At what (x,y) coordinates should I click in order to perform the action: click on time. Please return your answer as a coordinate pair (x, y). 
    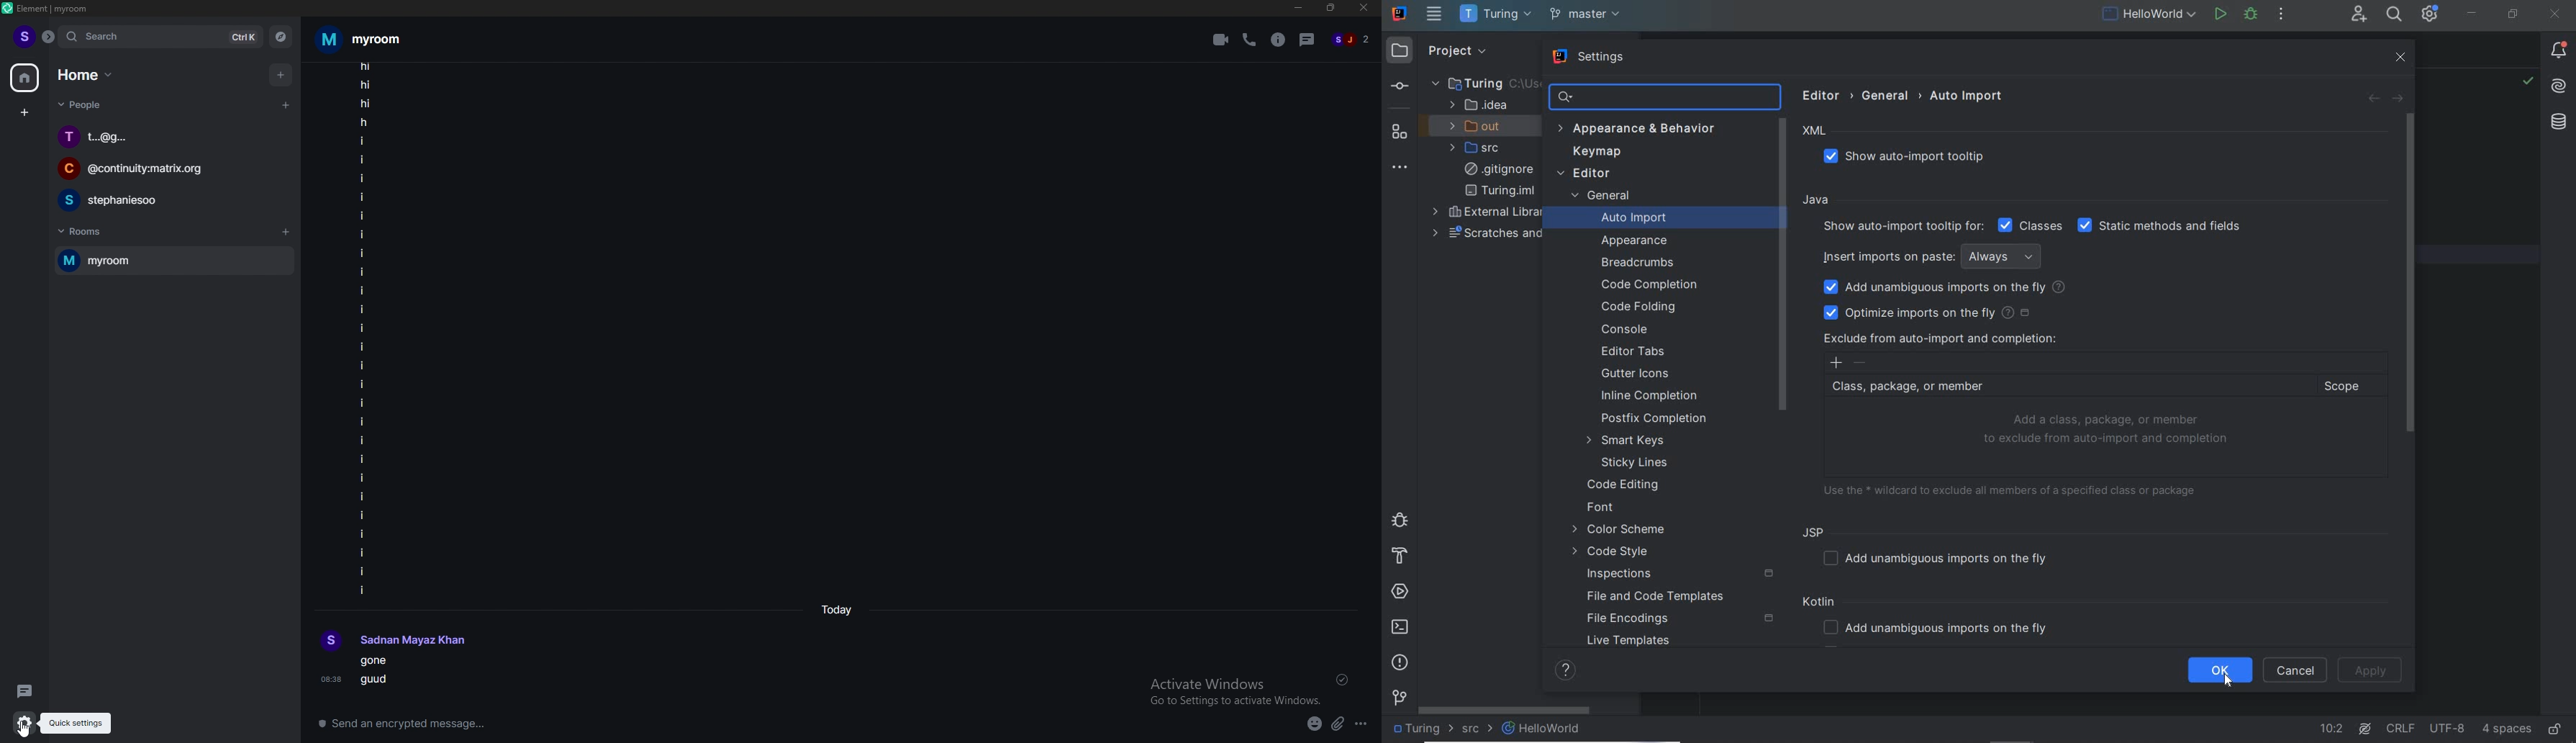
    Looking at the image, I should click on (840, 610).